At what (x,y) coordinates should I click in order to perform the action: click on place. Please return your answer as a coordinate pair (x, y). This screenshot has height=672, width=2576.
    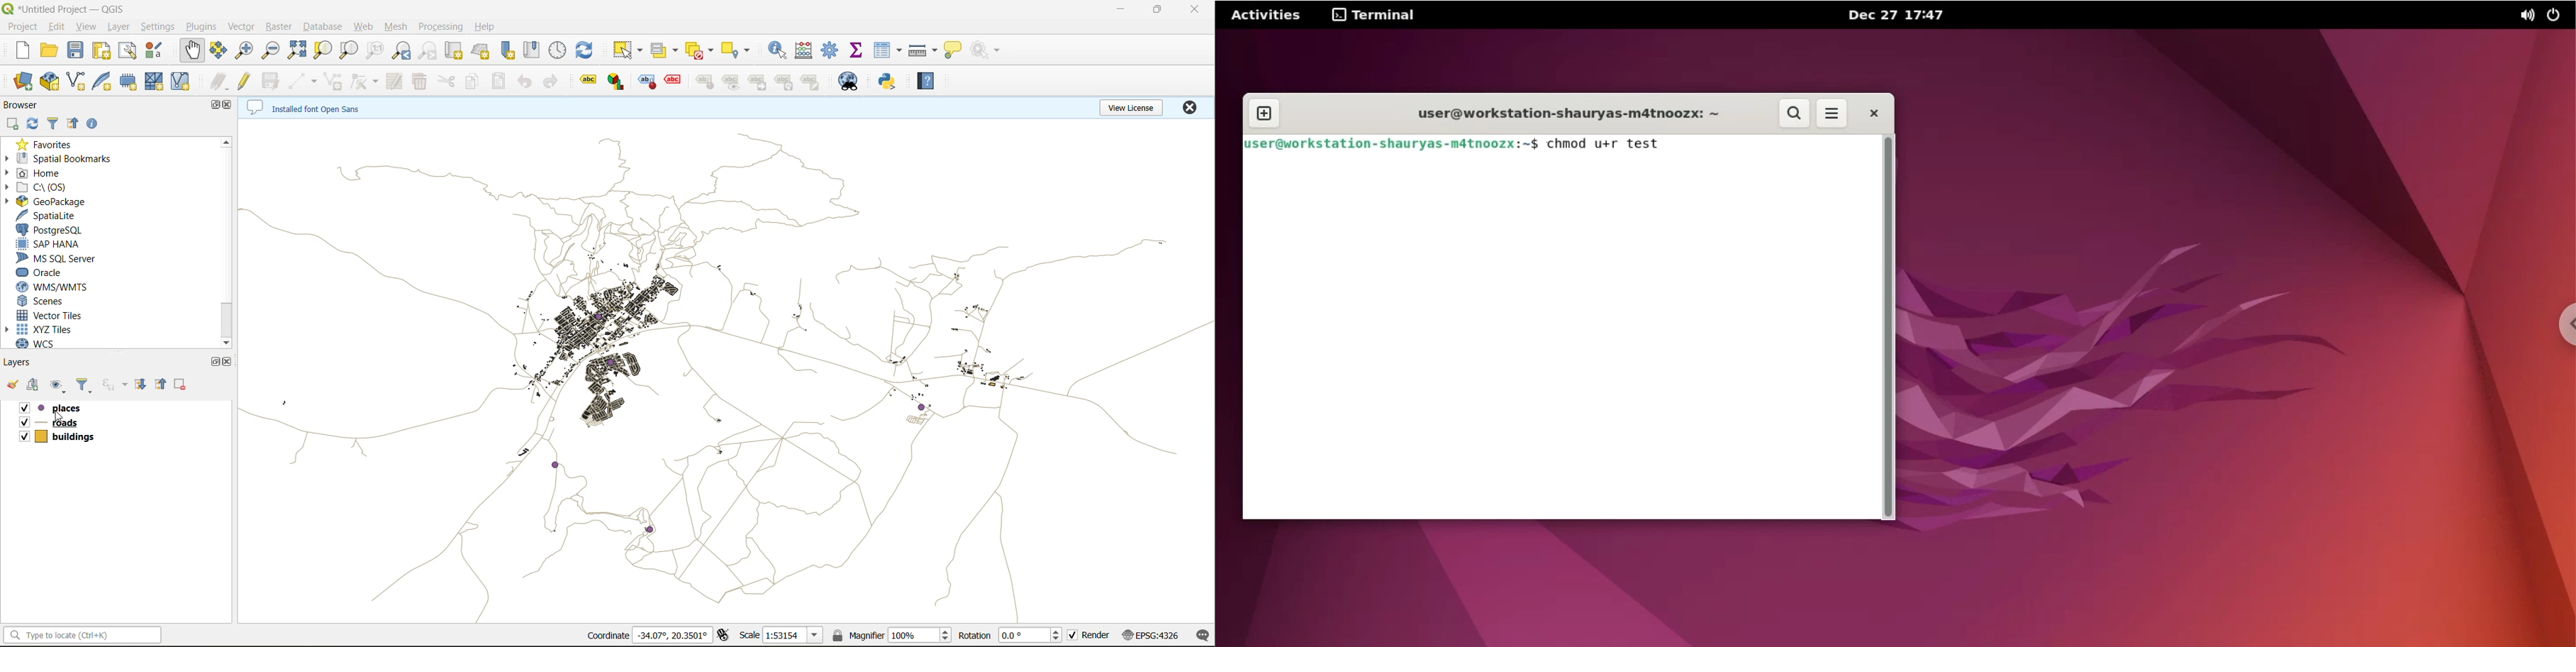
    Looking at the image, I should click on (61, 408).